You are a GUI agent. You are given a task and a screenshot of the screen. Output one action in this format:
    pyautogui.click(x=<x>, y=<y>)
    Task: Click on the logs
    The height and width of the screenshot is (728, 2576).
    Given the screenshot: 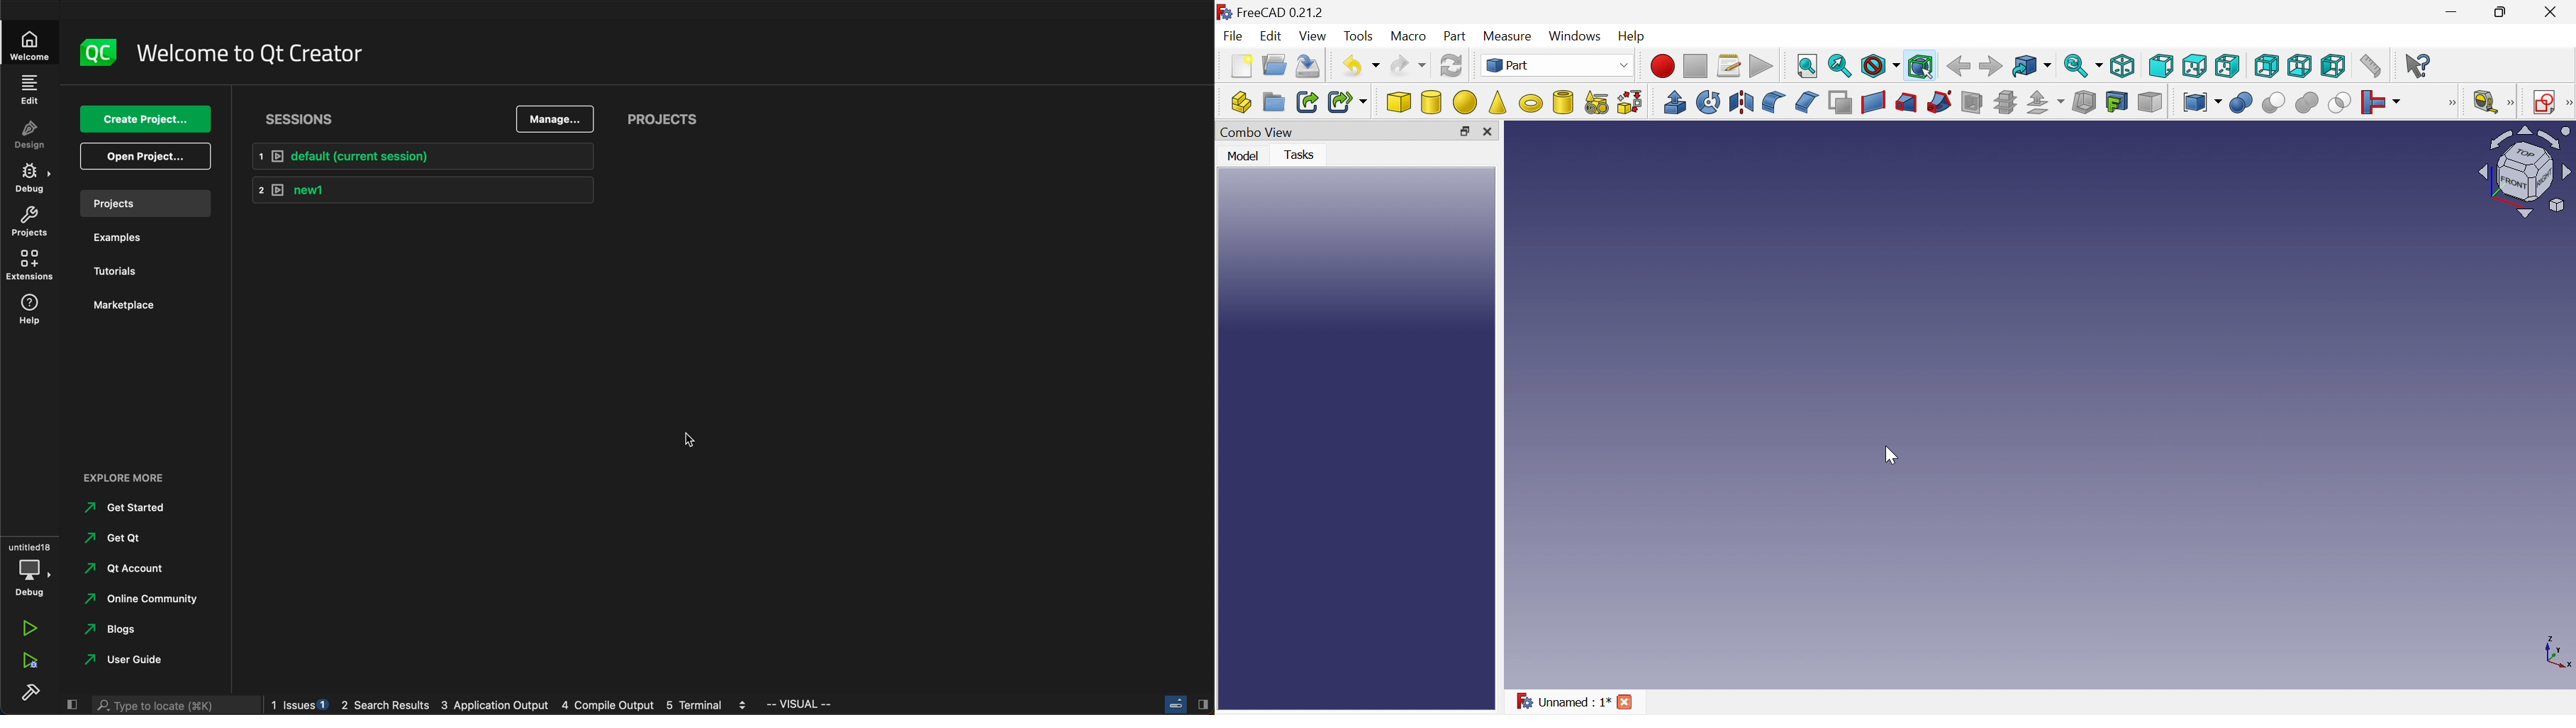 What is the action you would take?
    pyautogui.click(x=514, y=707)
    